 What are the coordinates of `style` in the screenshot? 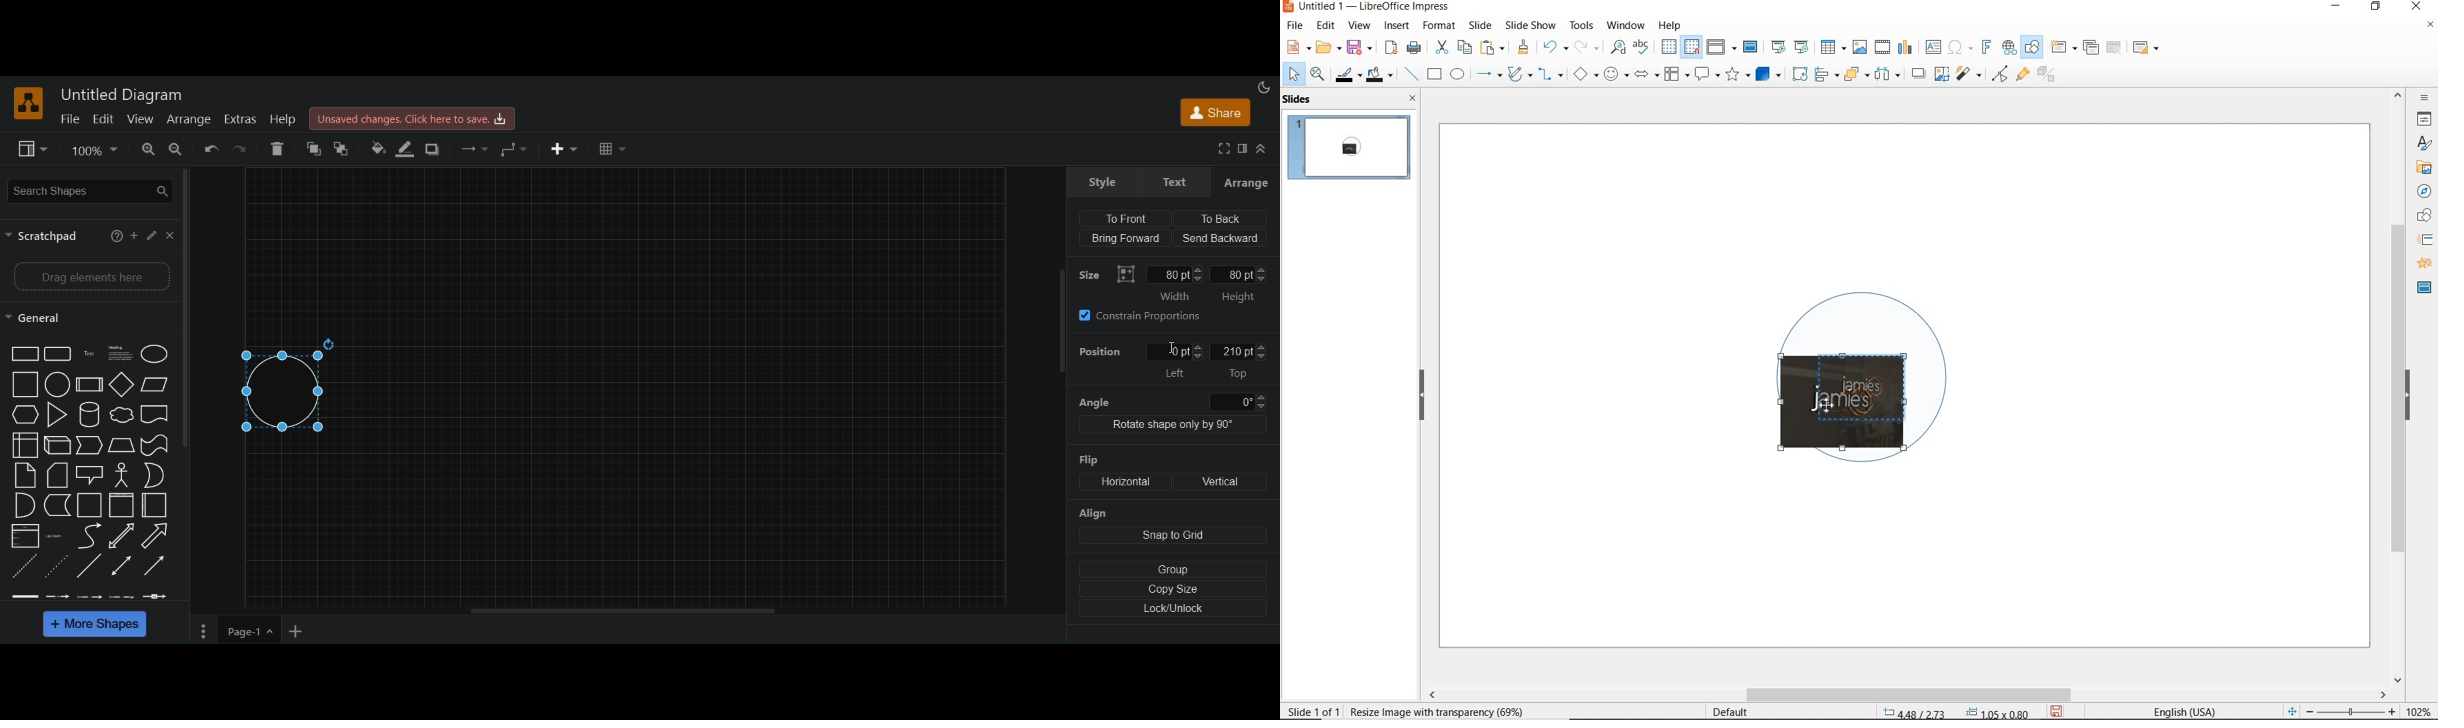 It's located at (1103, 182).